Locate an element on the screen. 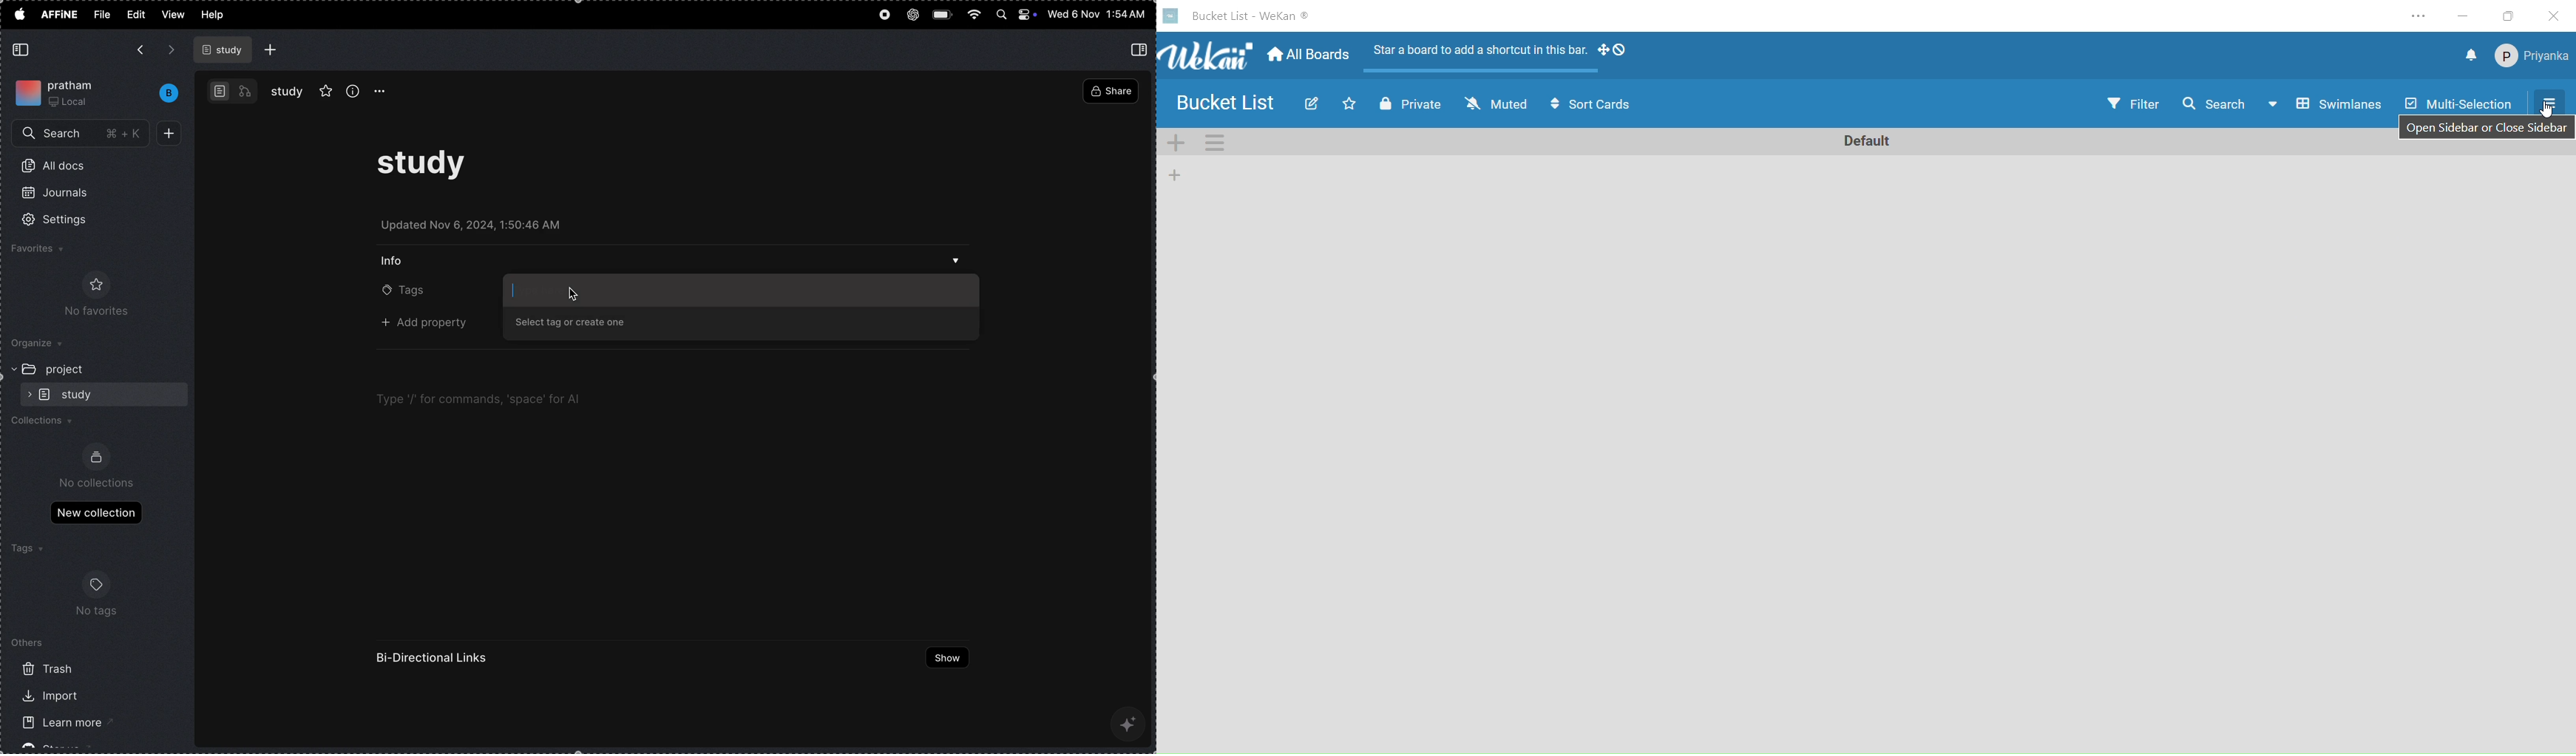  wifi is located at coordinates (975, 15).